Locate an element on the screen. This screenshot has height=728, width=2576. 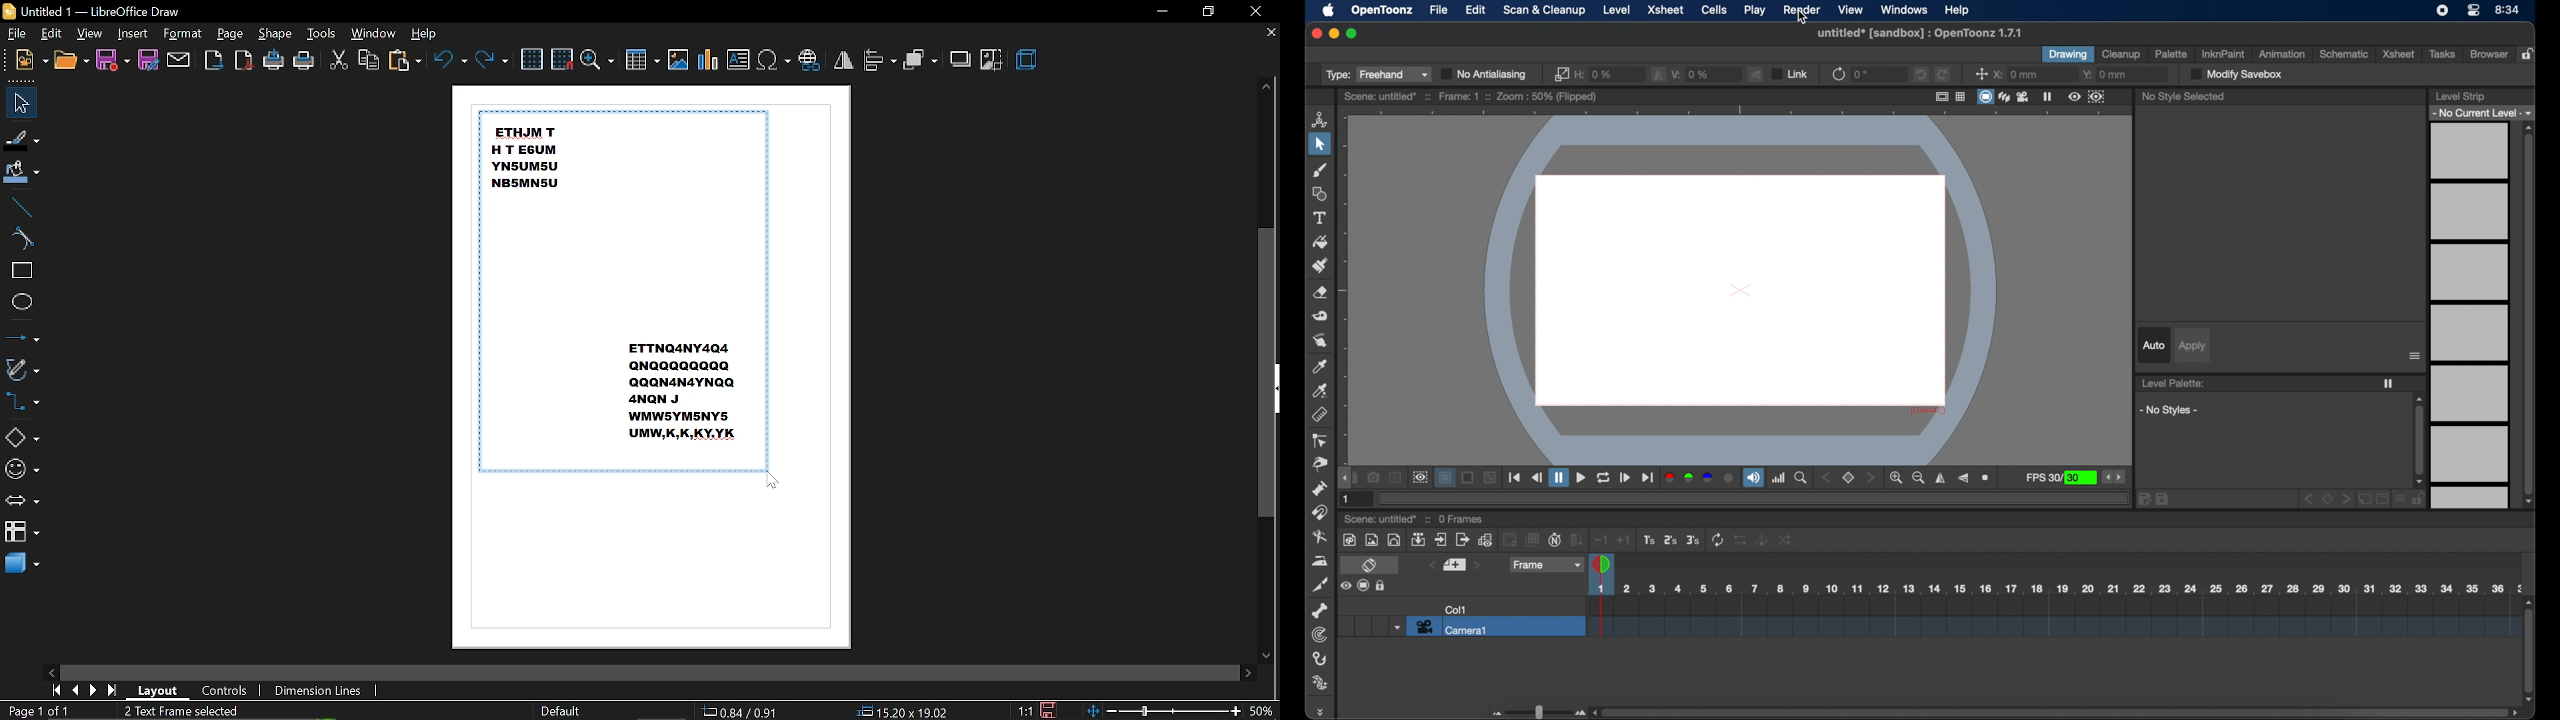
1 is located at coordinates (1347, 499).